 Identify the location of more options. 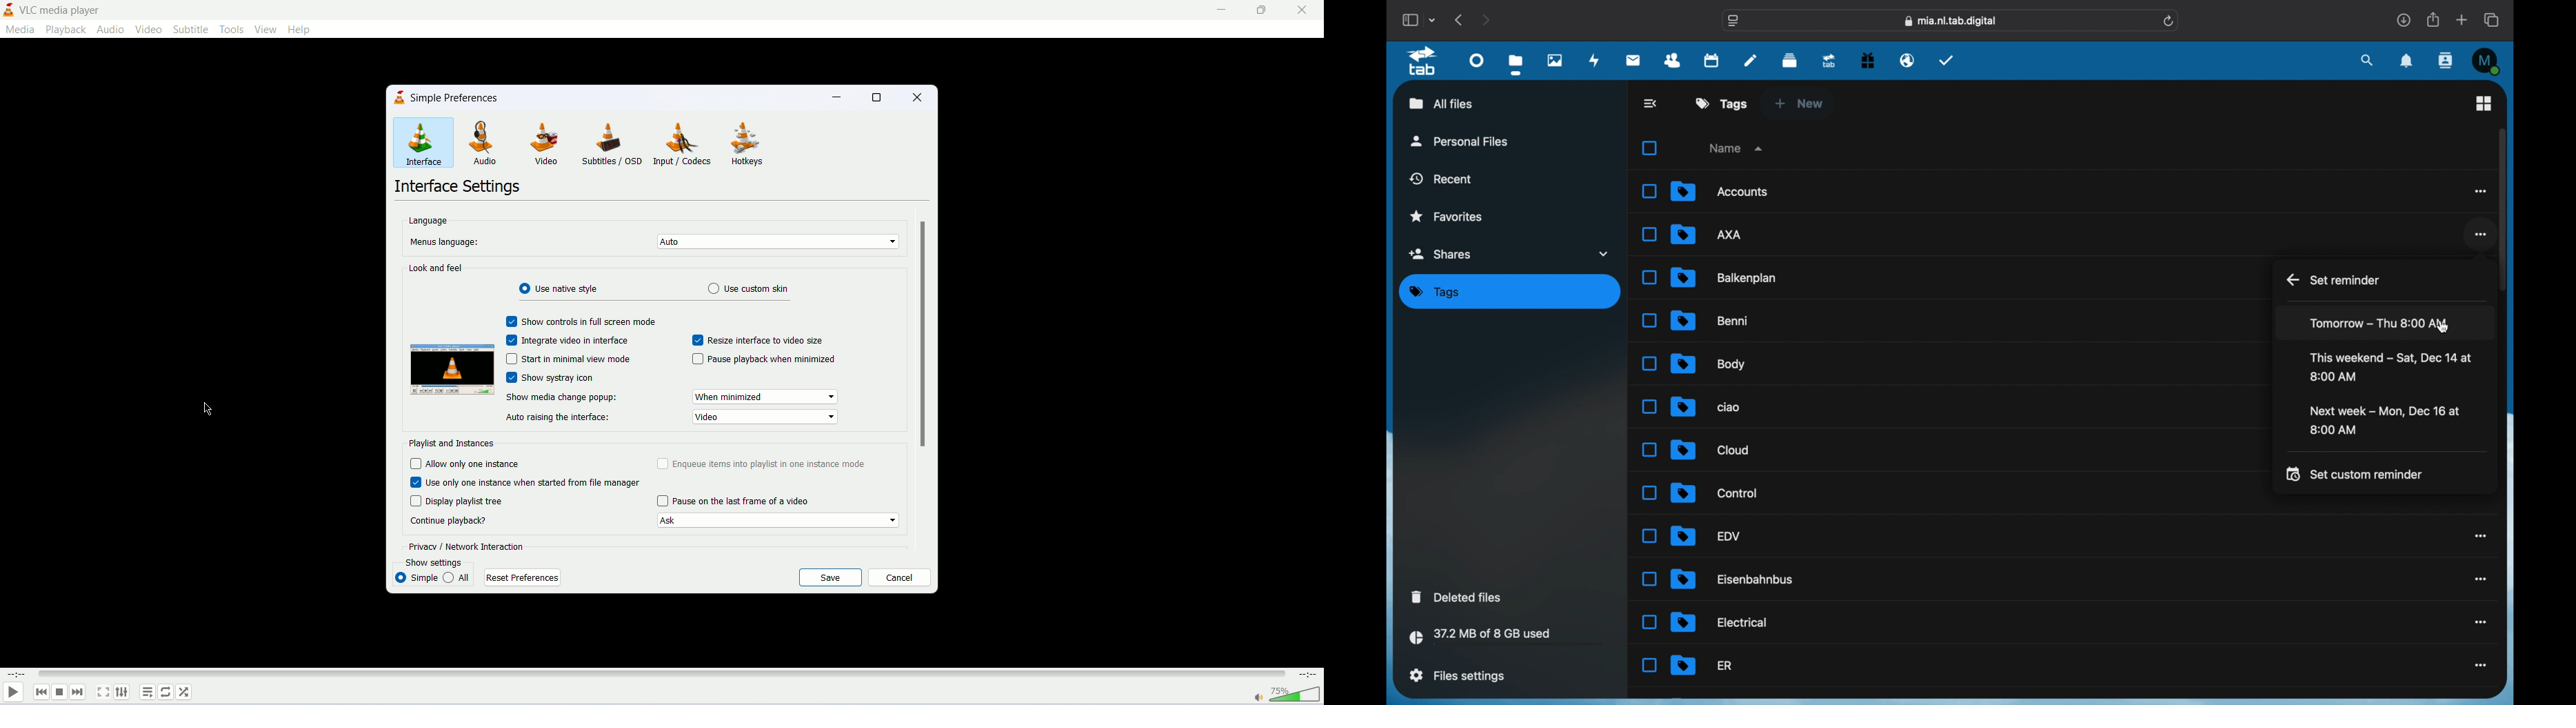
(2482, 623).